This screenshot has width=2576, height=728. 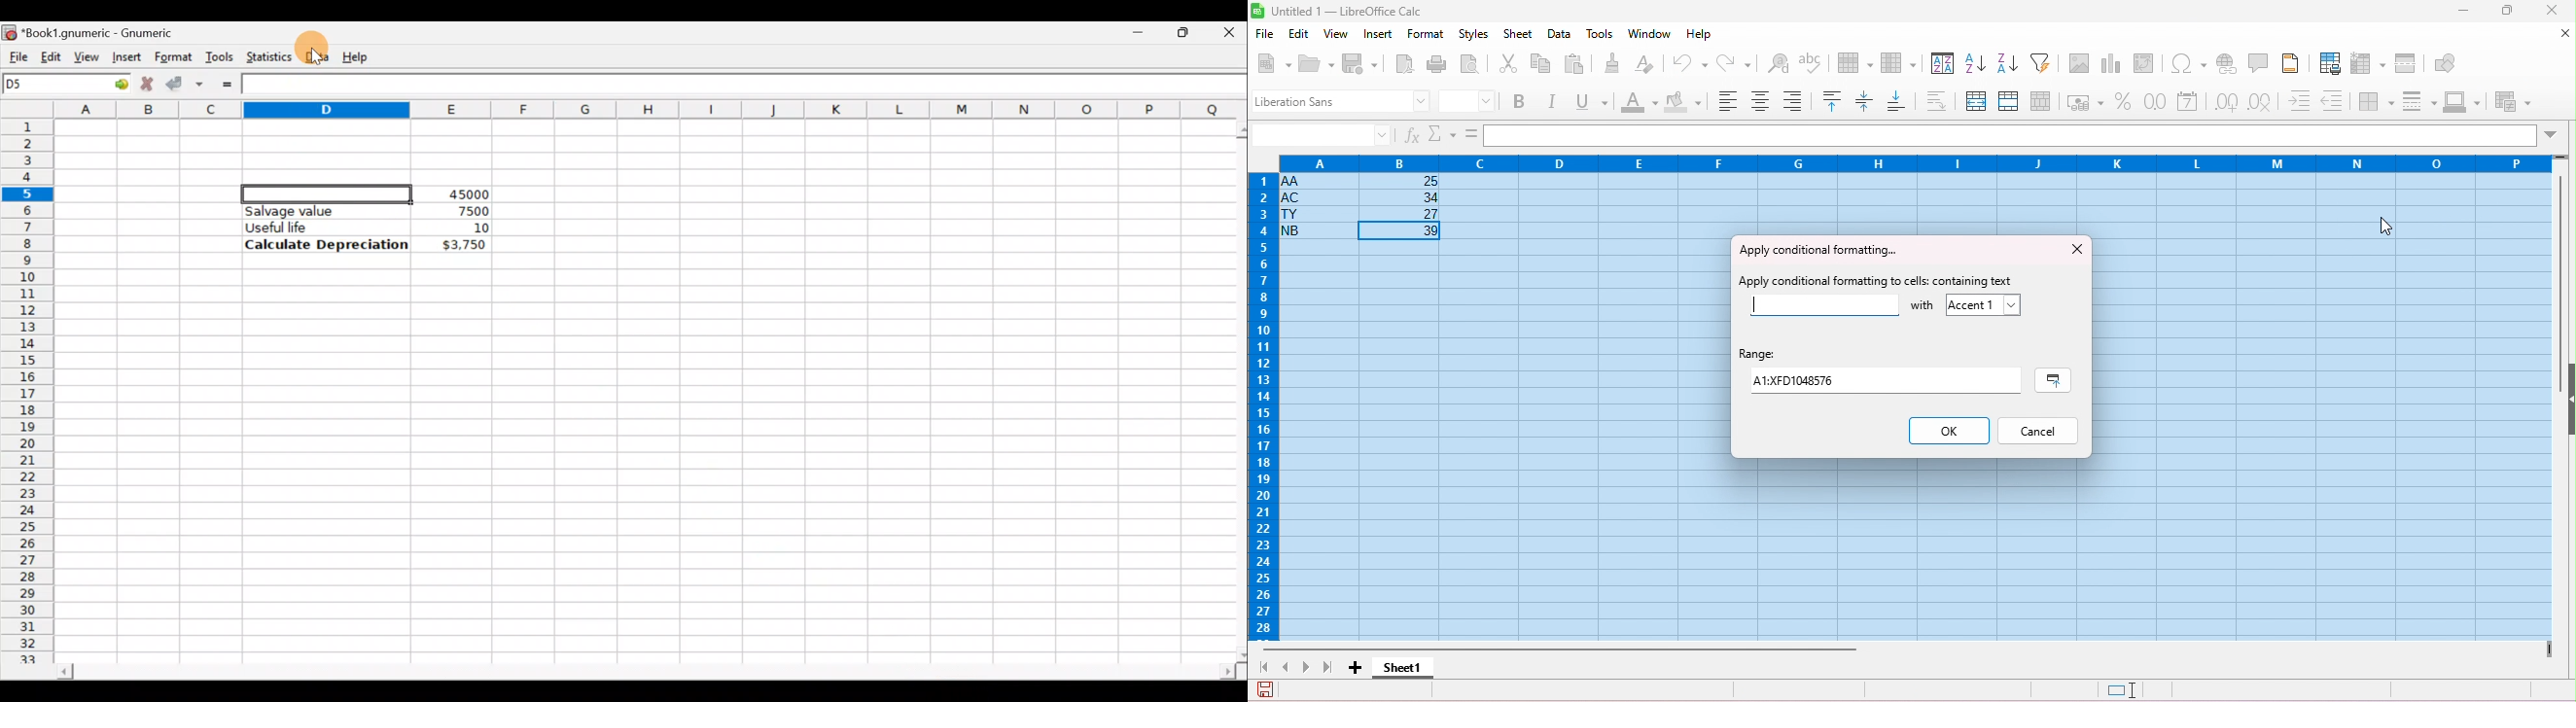 What do you see at coordinates (464, 194) in the screenshot?
I see `45000` at bounding box center [464, 194].